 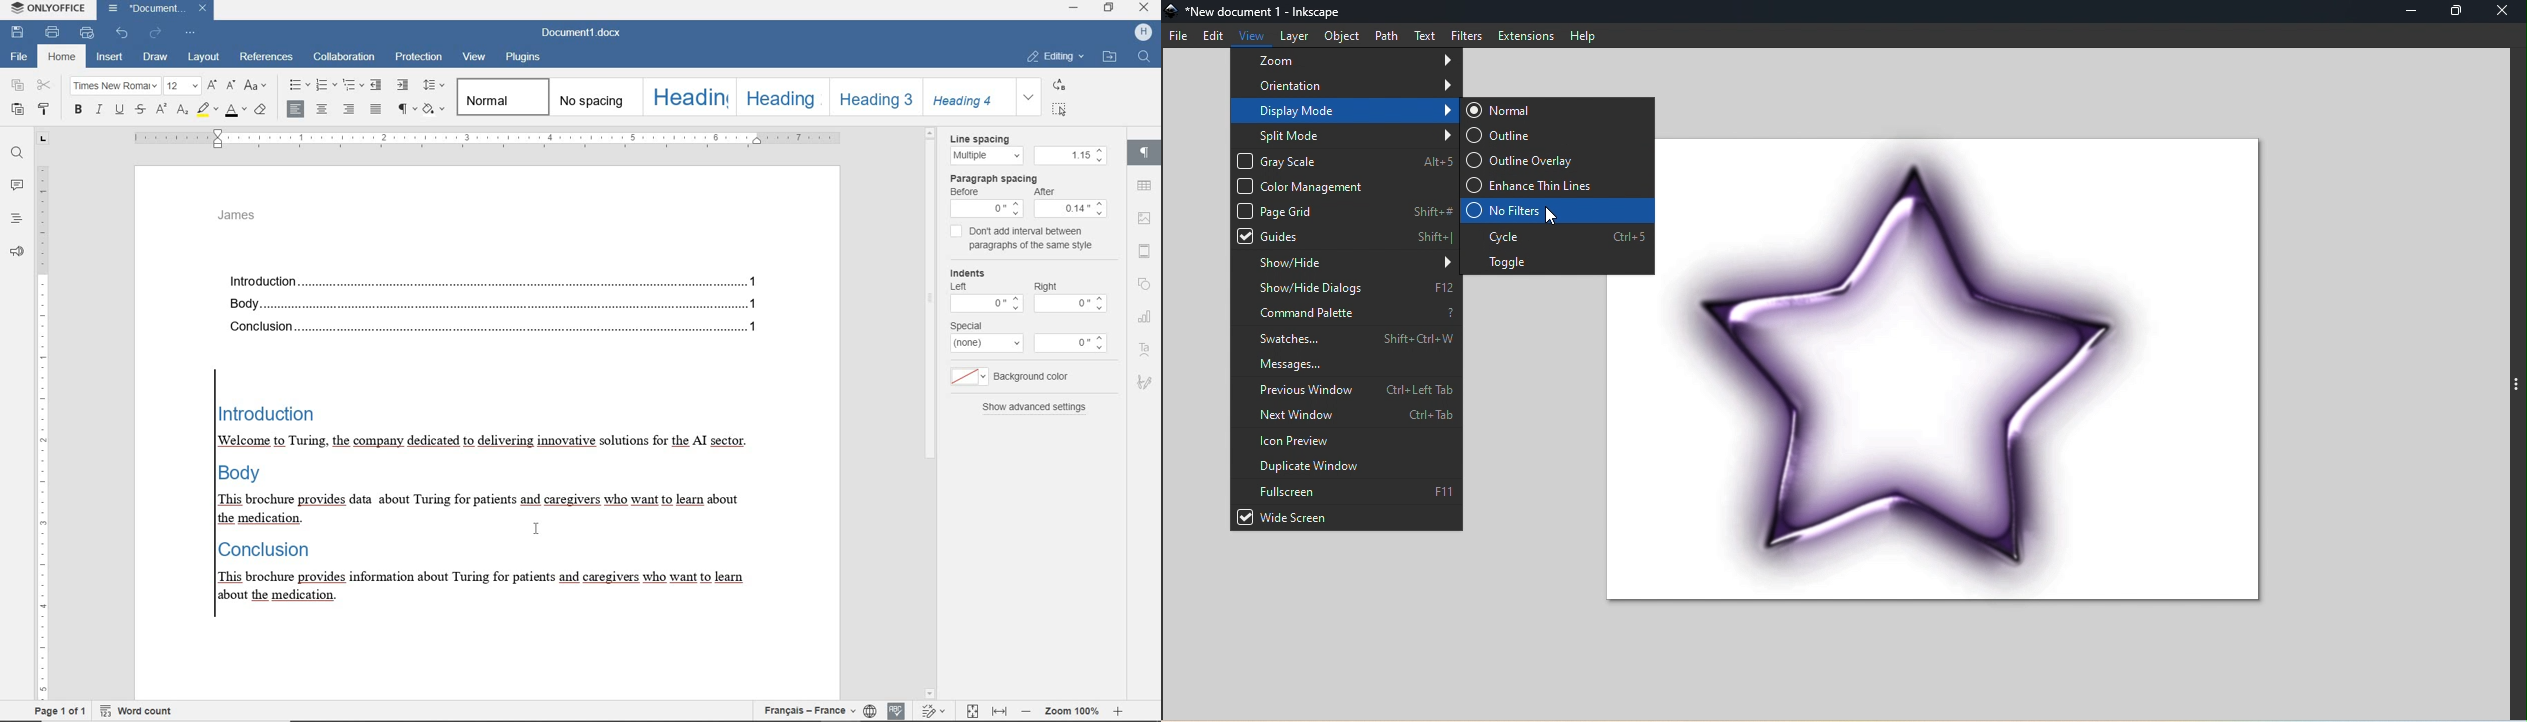 What do you see at coordinates (1025, 713) in the screenshot?
I see `zoom out` at bounding box center [1025, 713].